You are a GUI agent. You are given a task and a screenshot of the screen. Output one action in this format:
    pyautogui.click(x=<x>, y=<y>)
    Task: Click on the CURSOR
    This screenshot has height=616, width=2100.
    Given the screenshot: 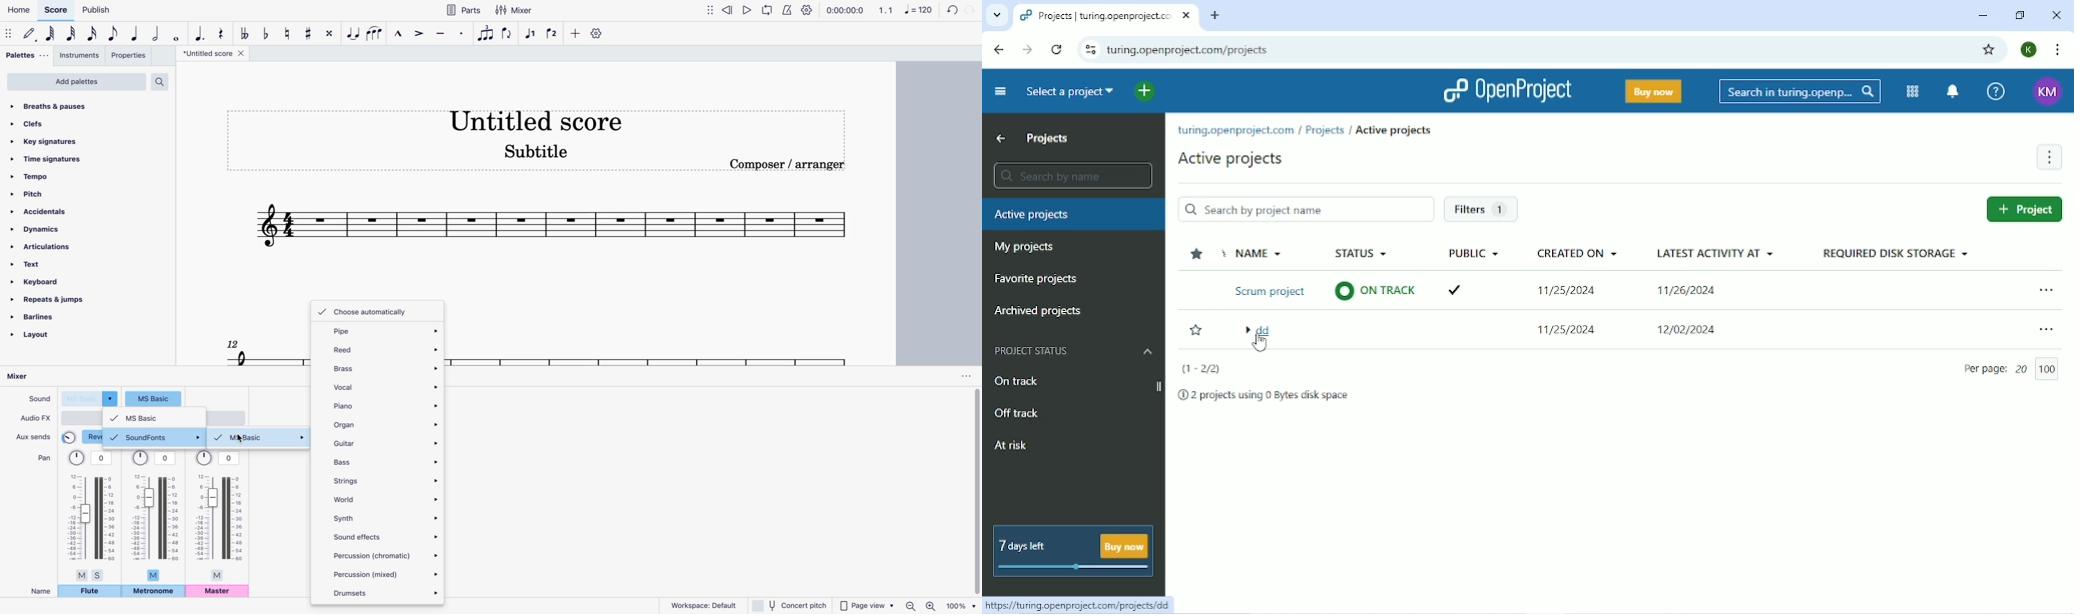 What is the action you would take?
    pyautogui.click(x=1259, y=345)
    